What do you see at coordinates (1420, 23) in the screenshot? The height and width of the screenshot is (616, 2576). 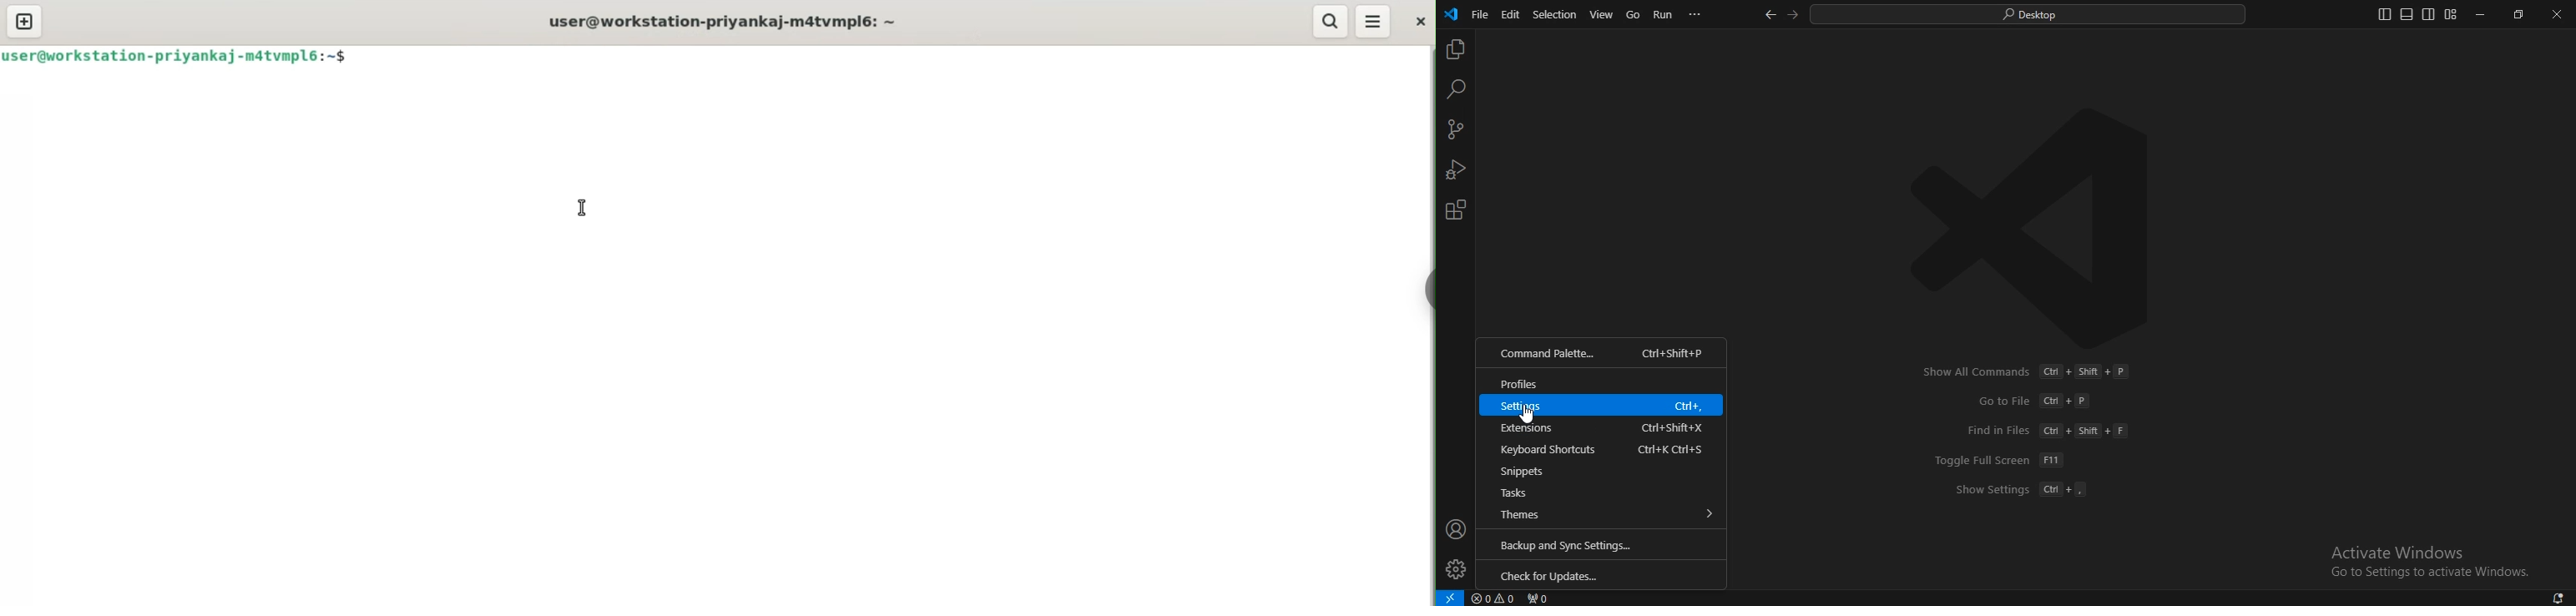 I see `close` at bounding box center [1420, 23].